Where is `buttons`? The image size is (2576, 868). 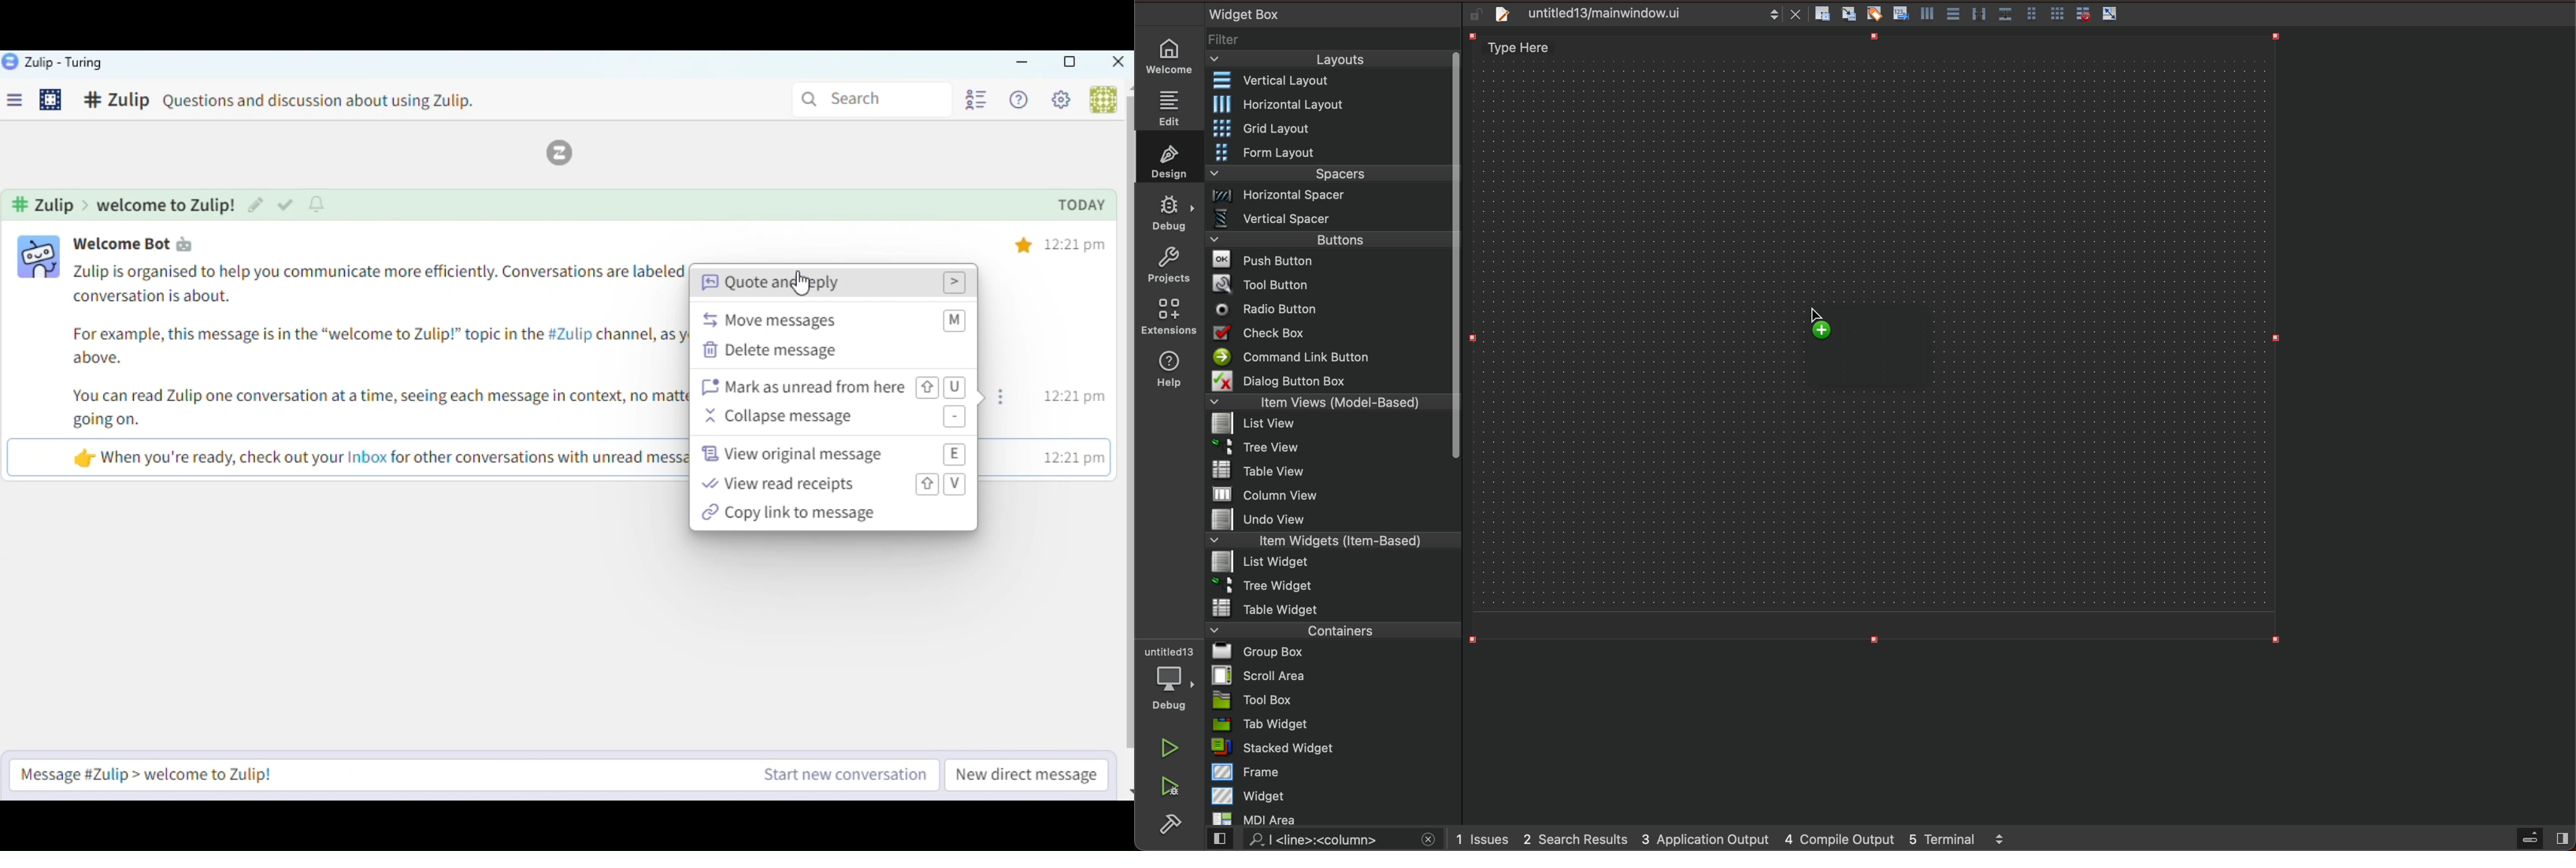 buttons is located at coordinates (1336, 239).